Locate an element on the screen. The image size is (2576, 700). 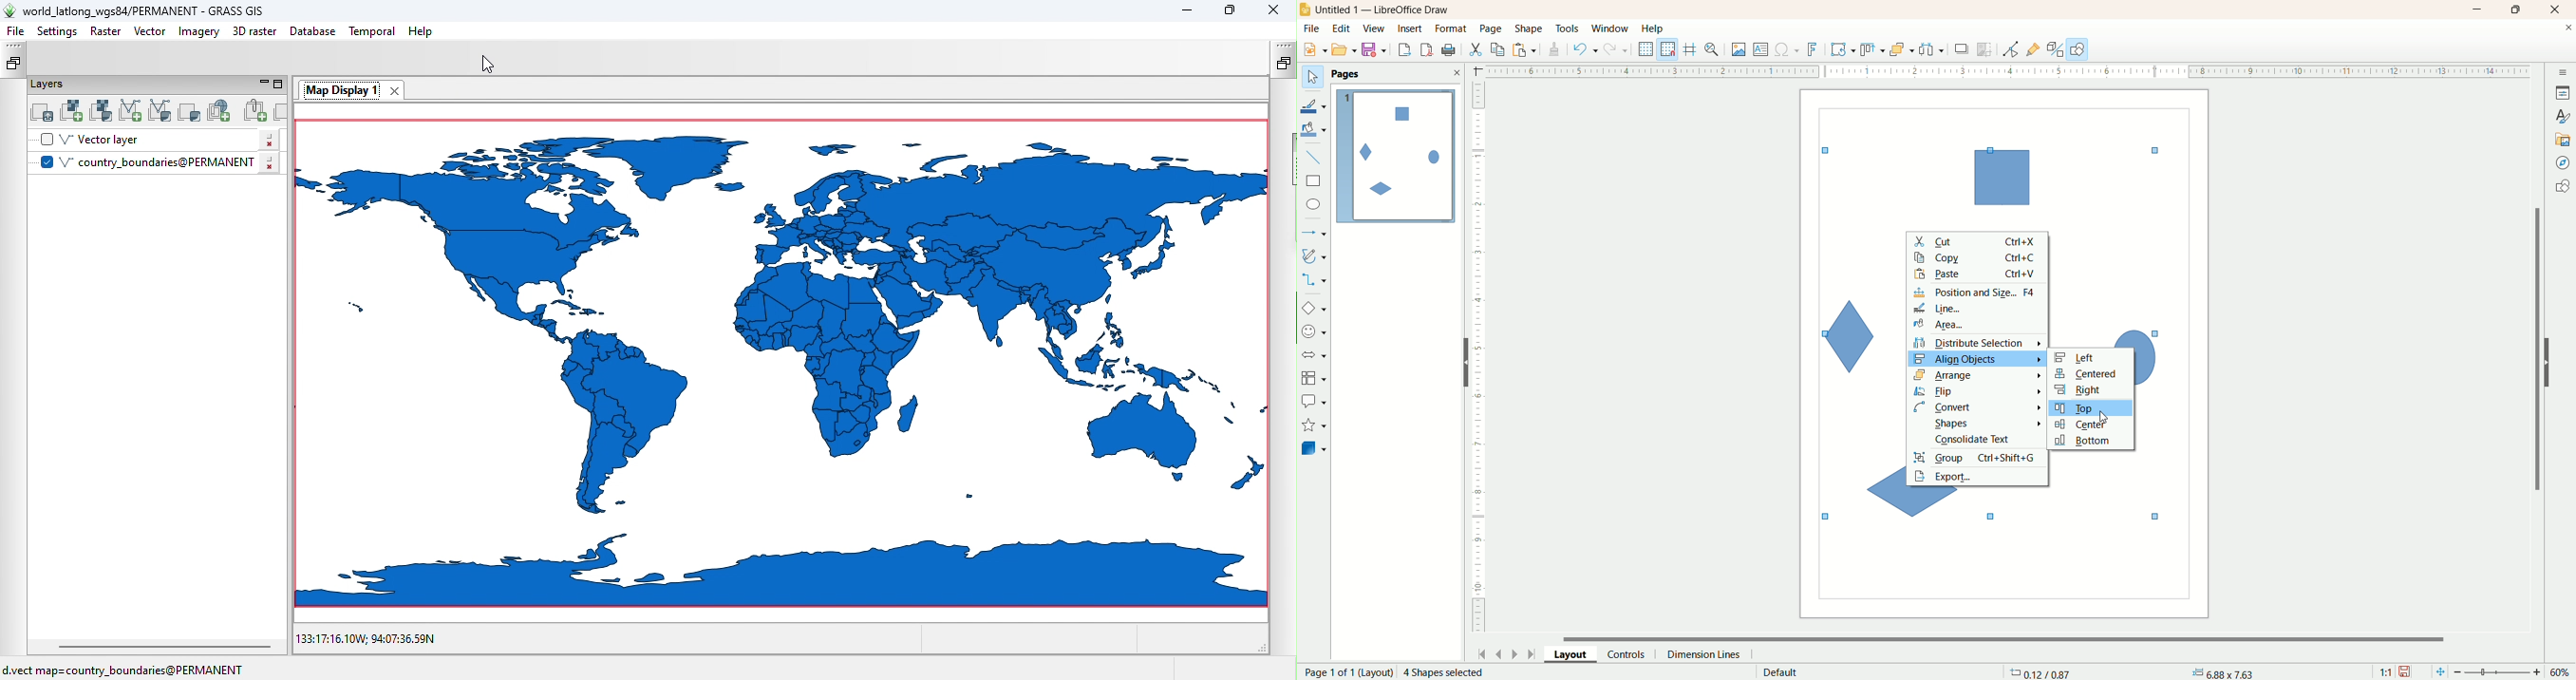
select is located at coordinates (1312, 77).